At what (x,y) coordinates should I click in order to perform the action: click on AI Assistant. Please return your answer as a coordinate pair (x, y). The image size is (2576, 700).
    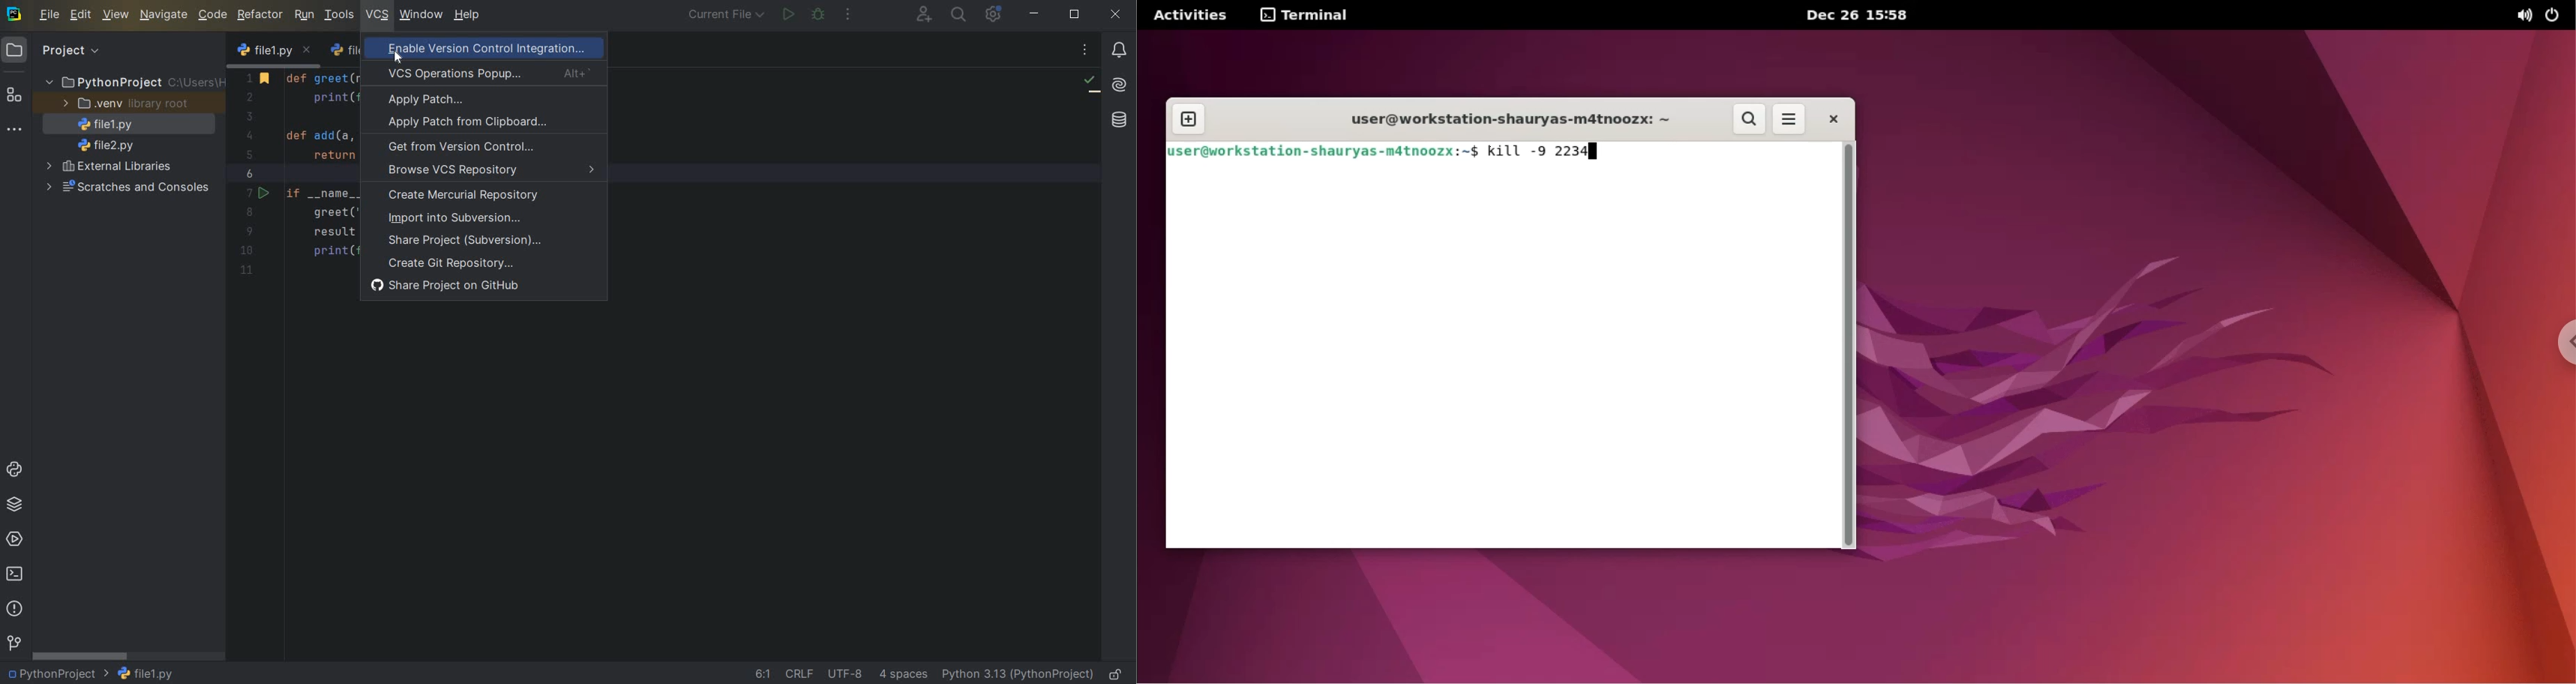
    Looking at the image, I should click on (1121, 86).